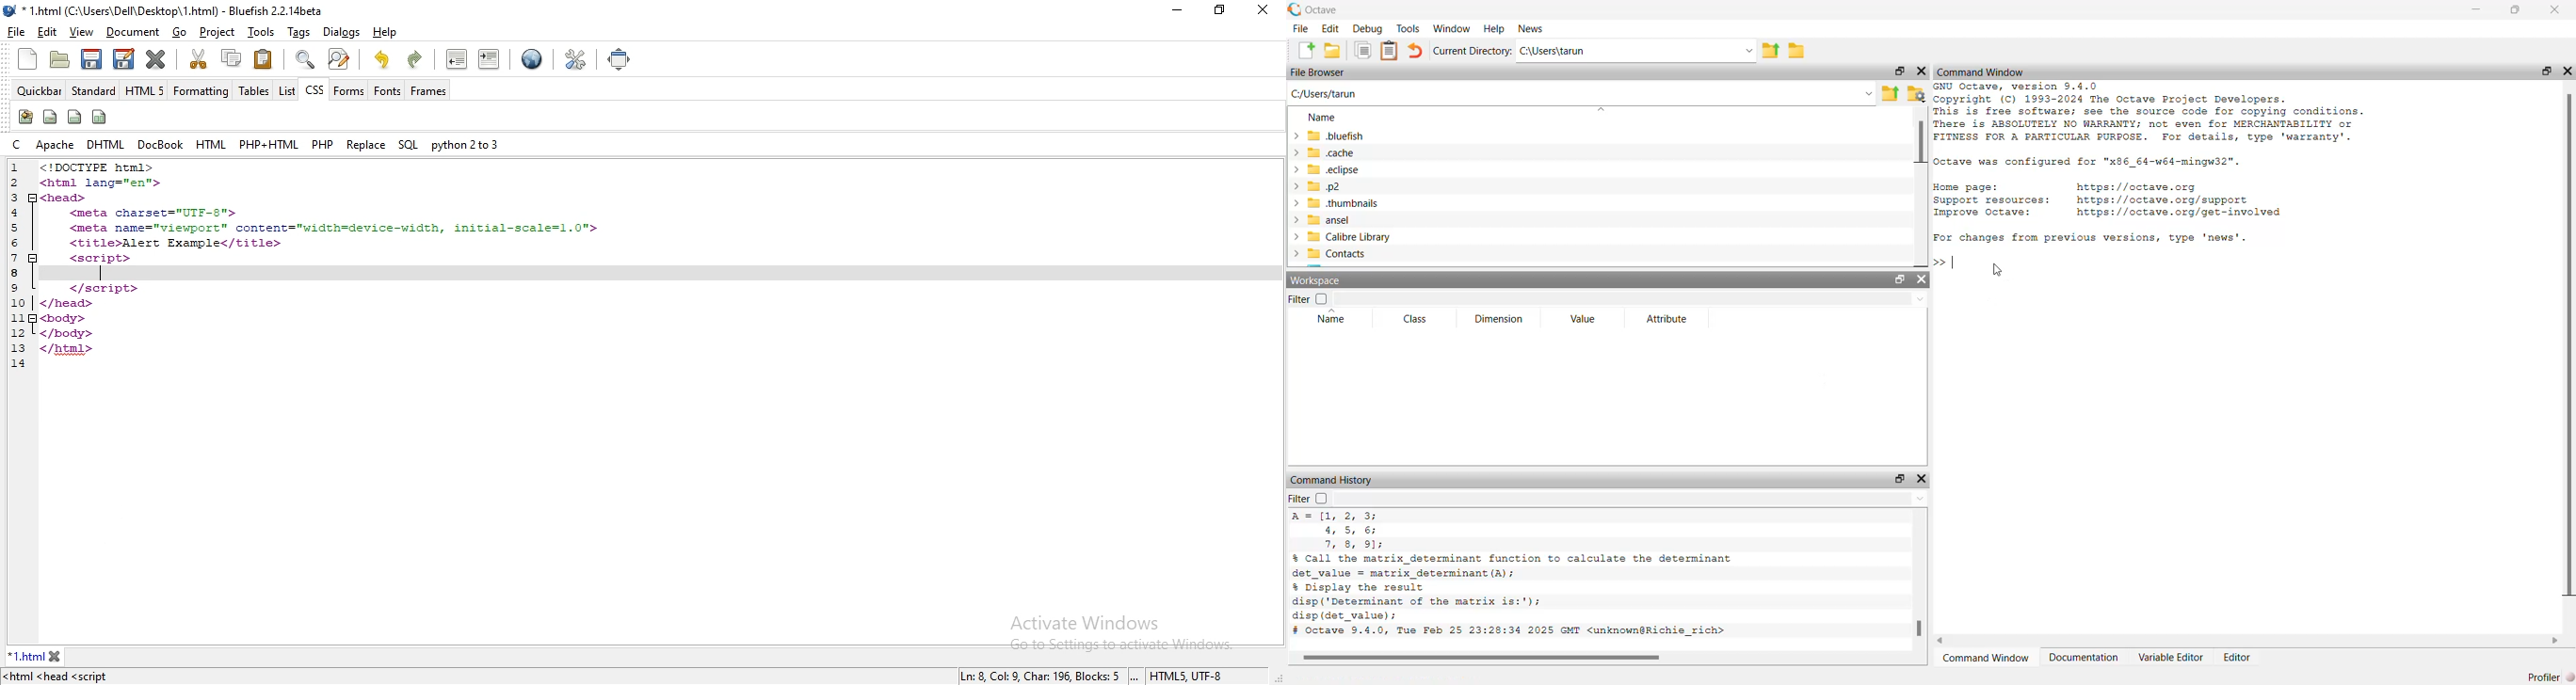 The width and height of the screenshot is (2576, 700). What do you see at coordinates (1898, 281) in the screenshot?
I see `maximize` at bounding box center [1898, 281].